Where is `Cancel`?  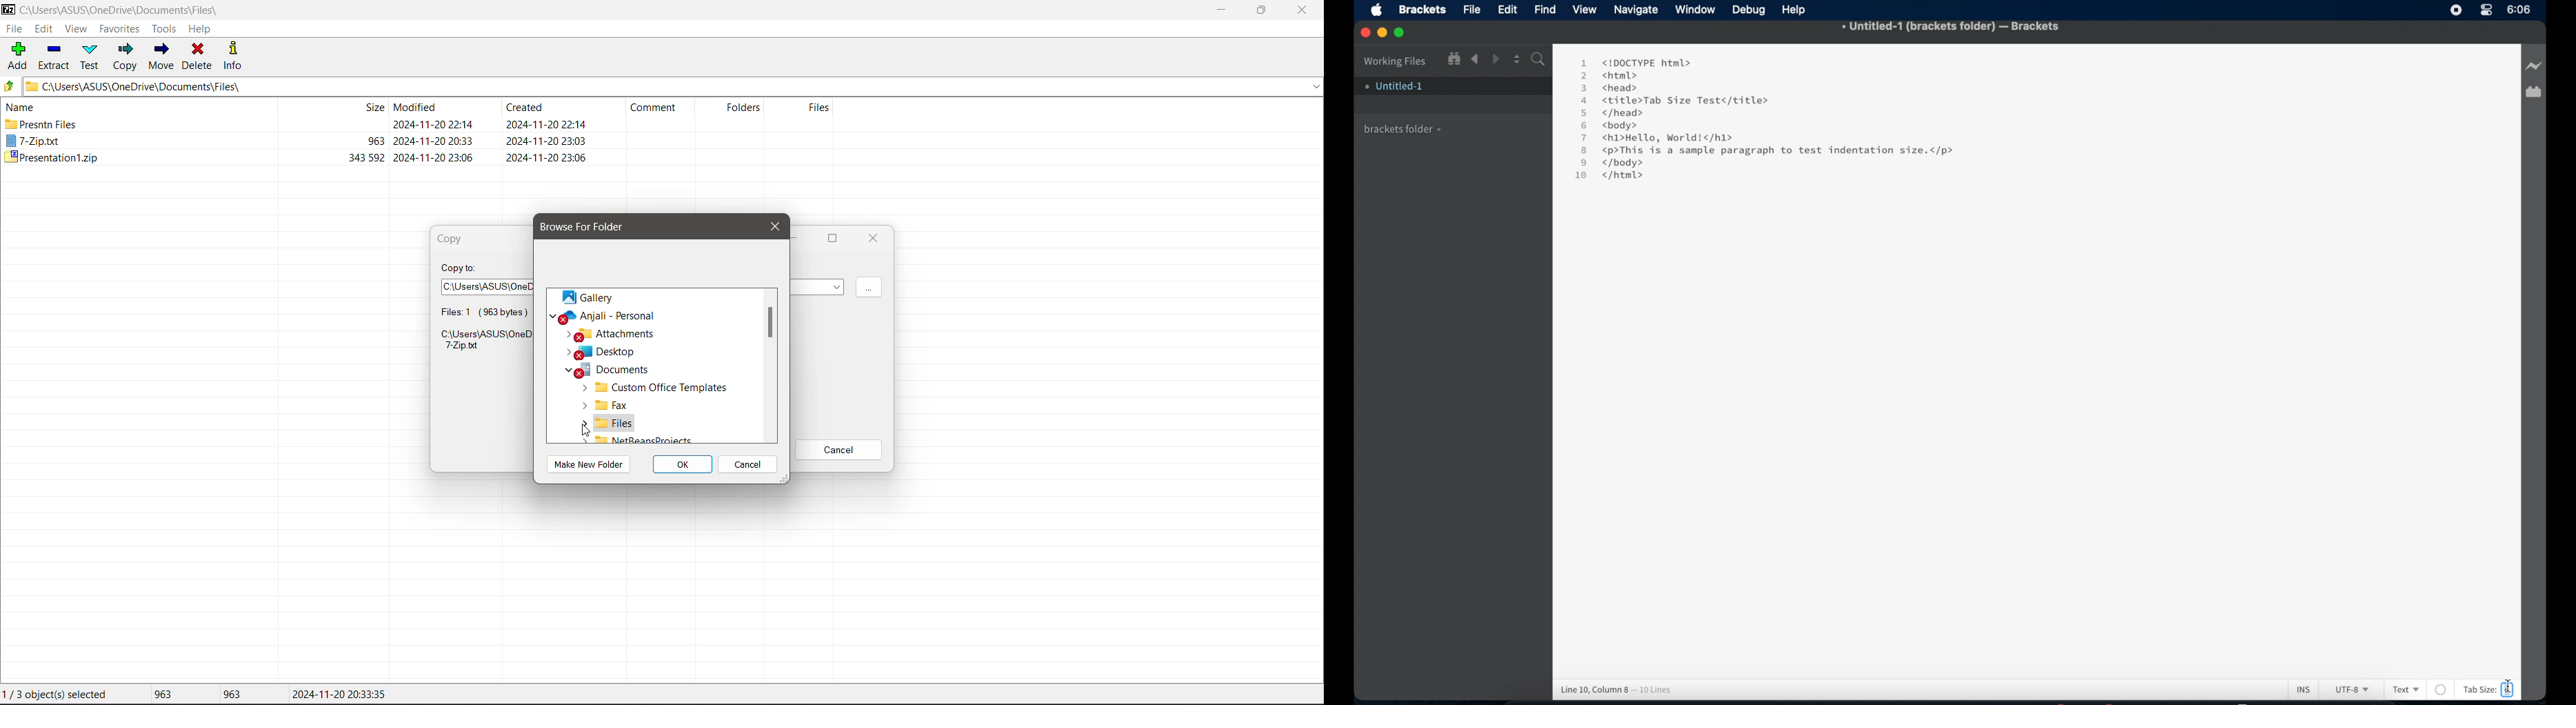
Cancel is located at coordinates (747, 464).